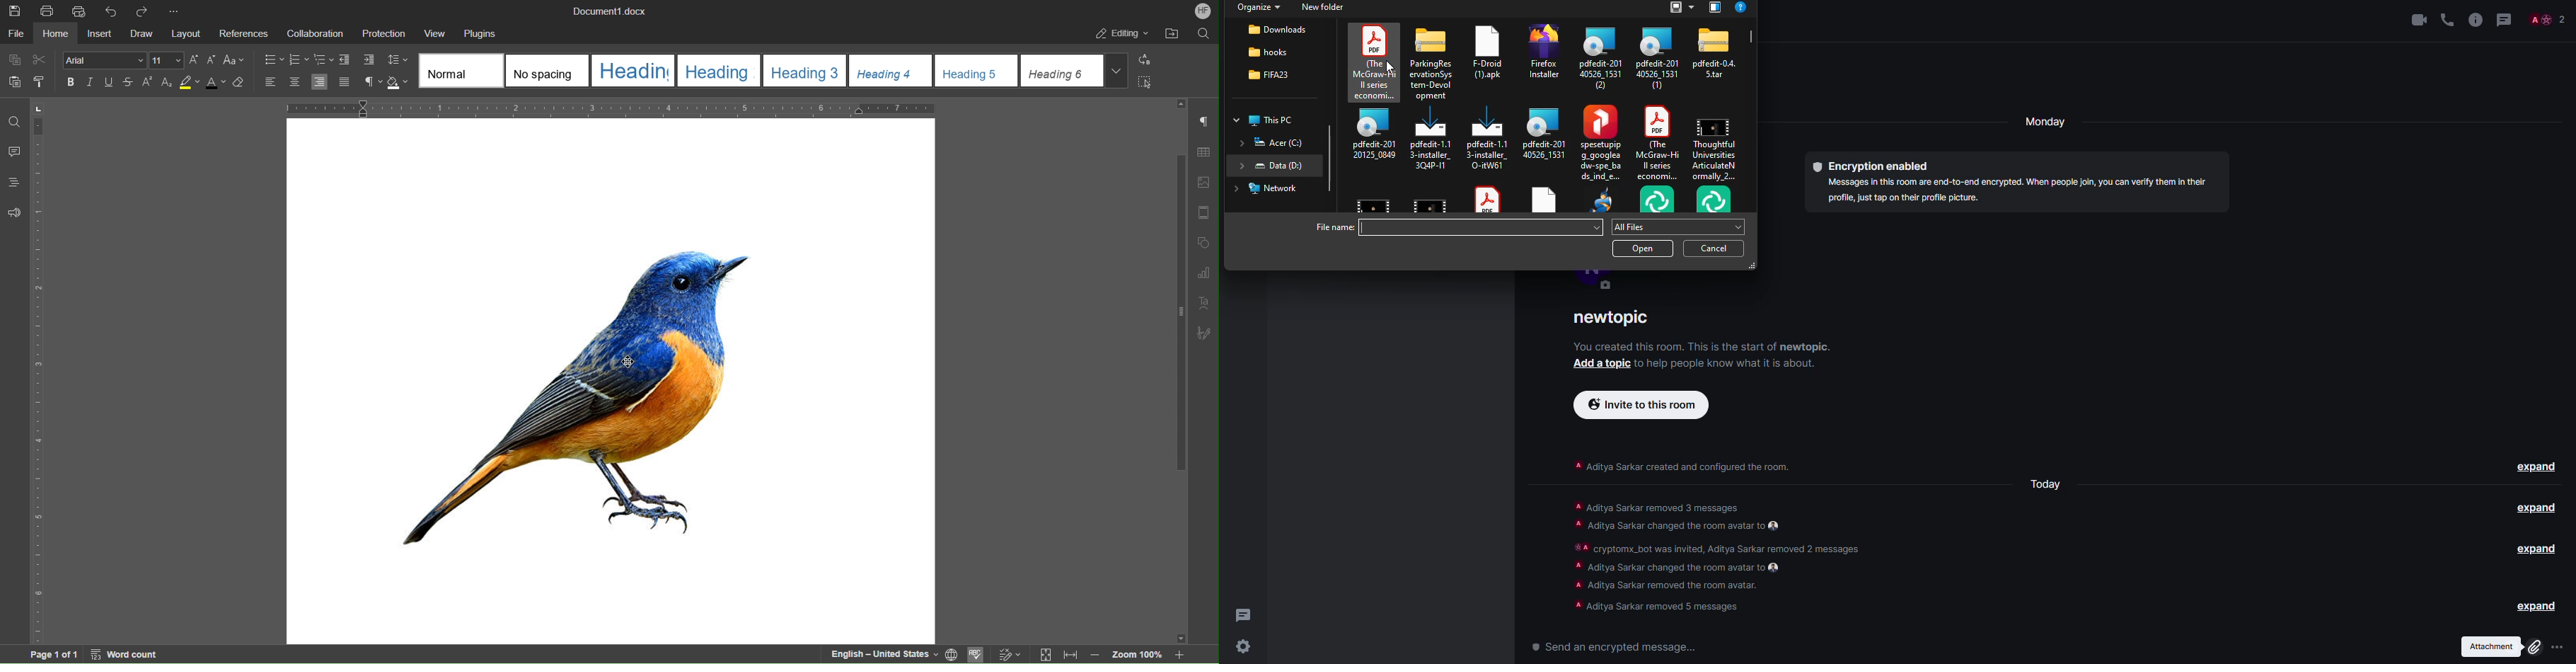  I want to click on file, so click(1378, 133).